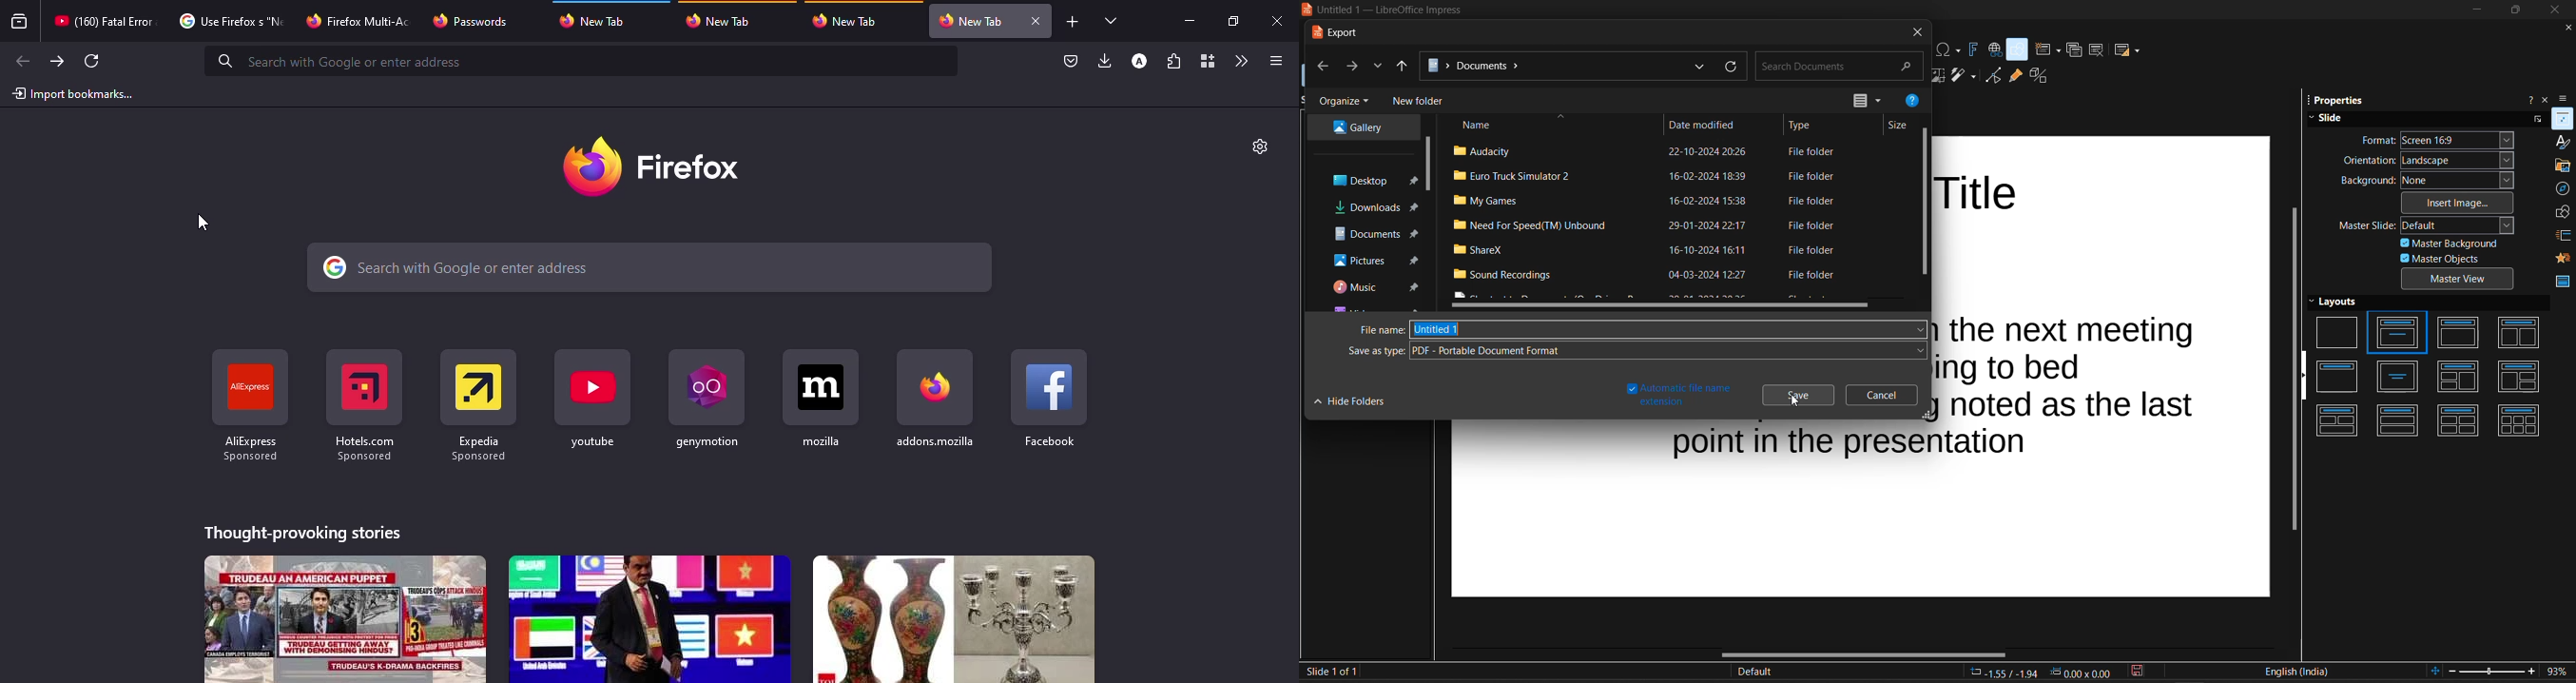 This screenshot has width=2576, height=700. Describe the element at coordinates (233, 20) in the screenshot. I see `tab` at that location.